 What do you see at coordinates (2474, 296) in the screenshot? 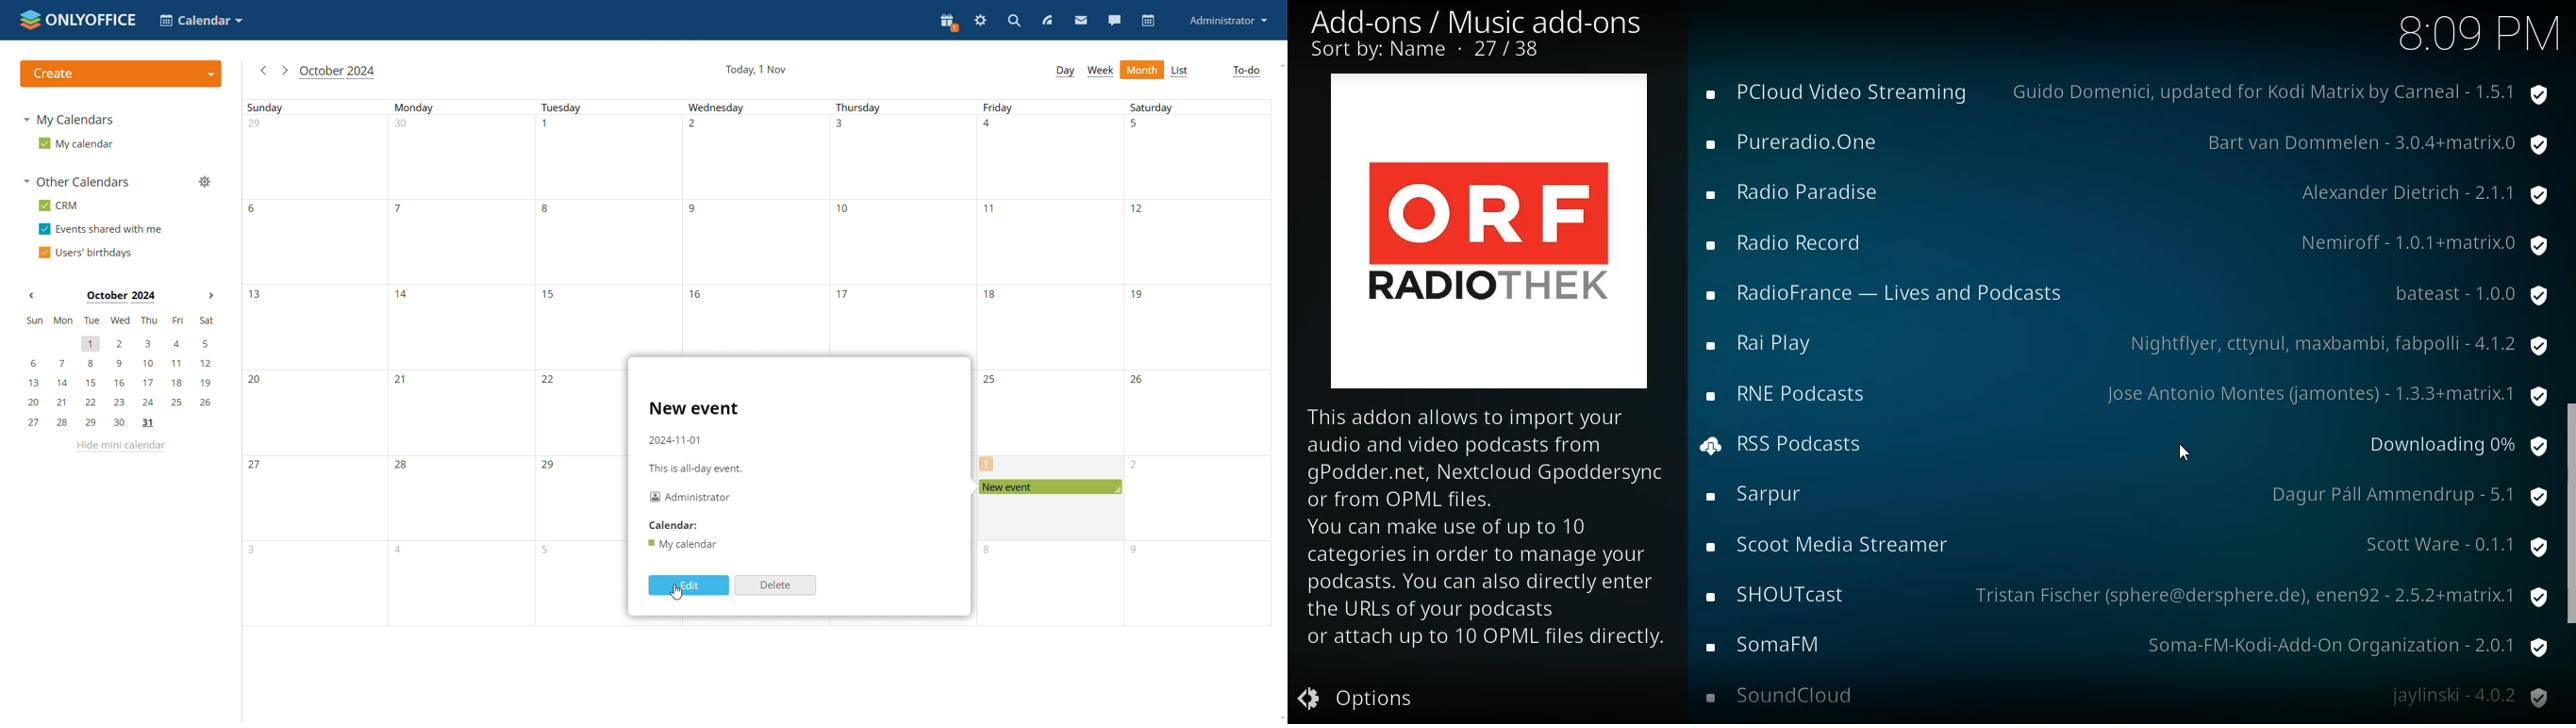
I see `provider` at bounding box center [2474, 296].